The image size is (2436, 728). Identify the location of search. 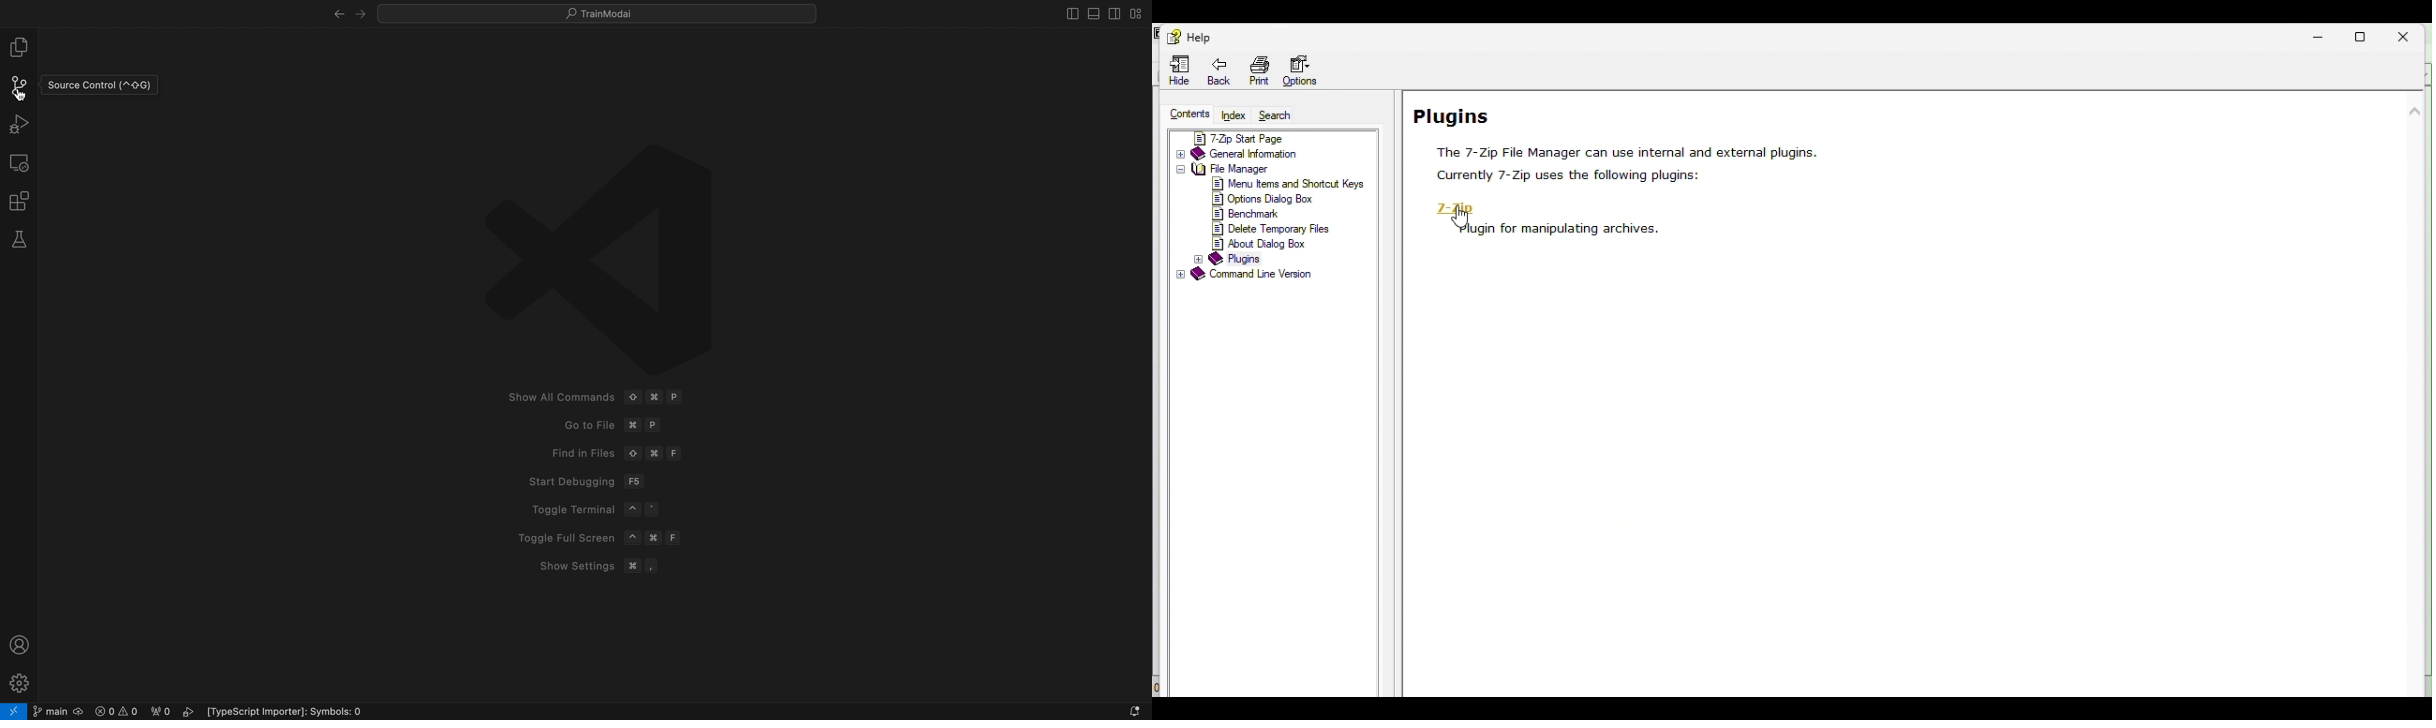
(1283, 117).